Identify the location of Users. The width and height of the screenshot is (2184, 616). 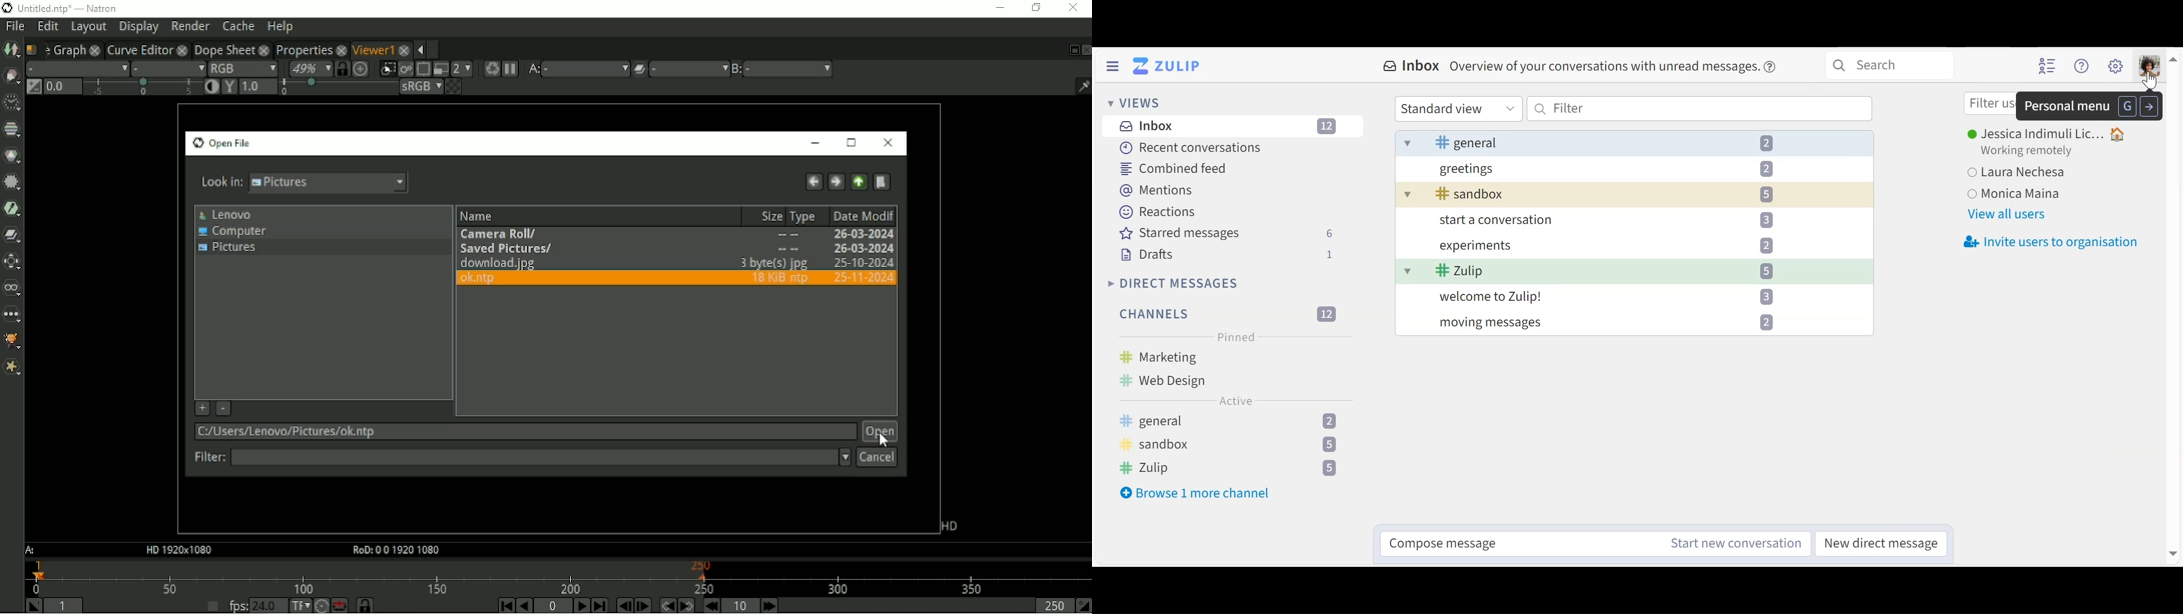
(2025, 174).